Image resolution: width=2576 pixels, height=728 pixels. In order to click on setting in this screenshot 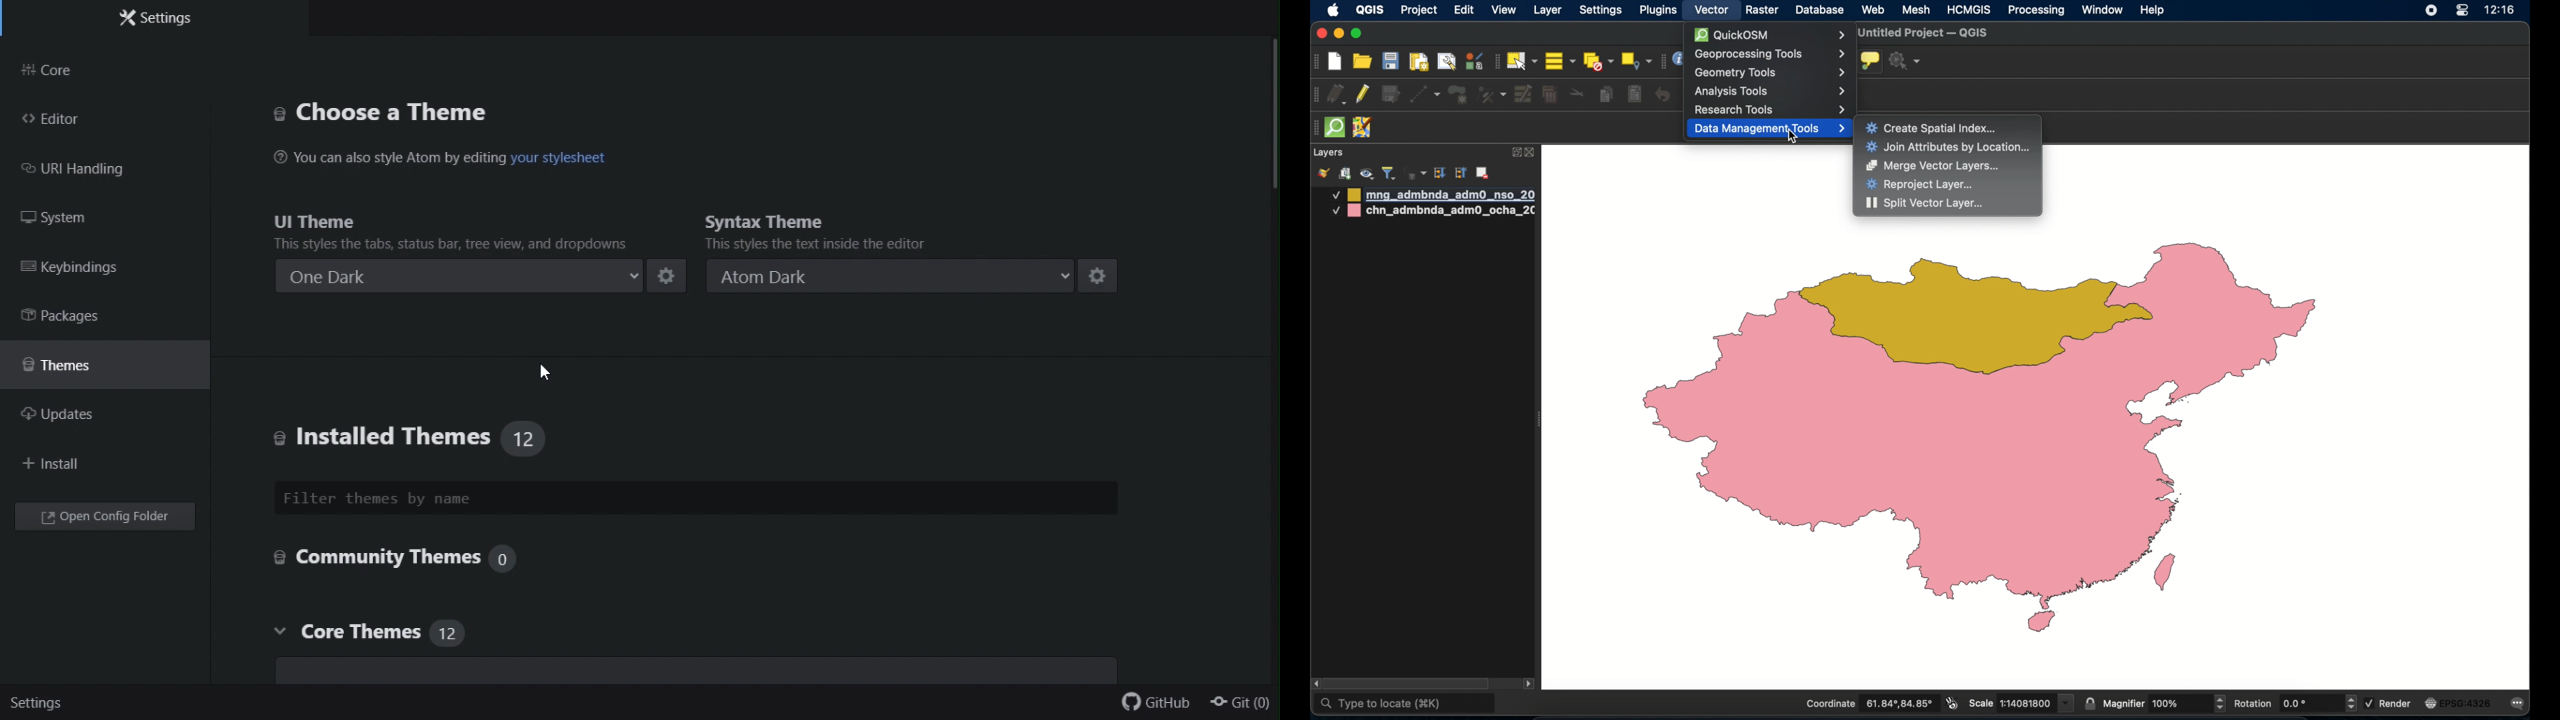, I will do `click(40, 701)`.